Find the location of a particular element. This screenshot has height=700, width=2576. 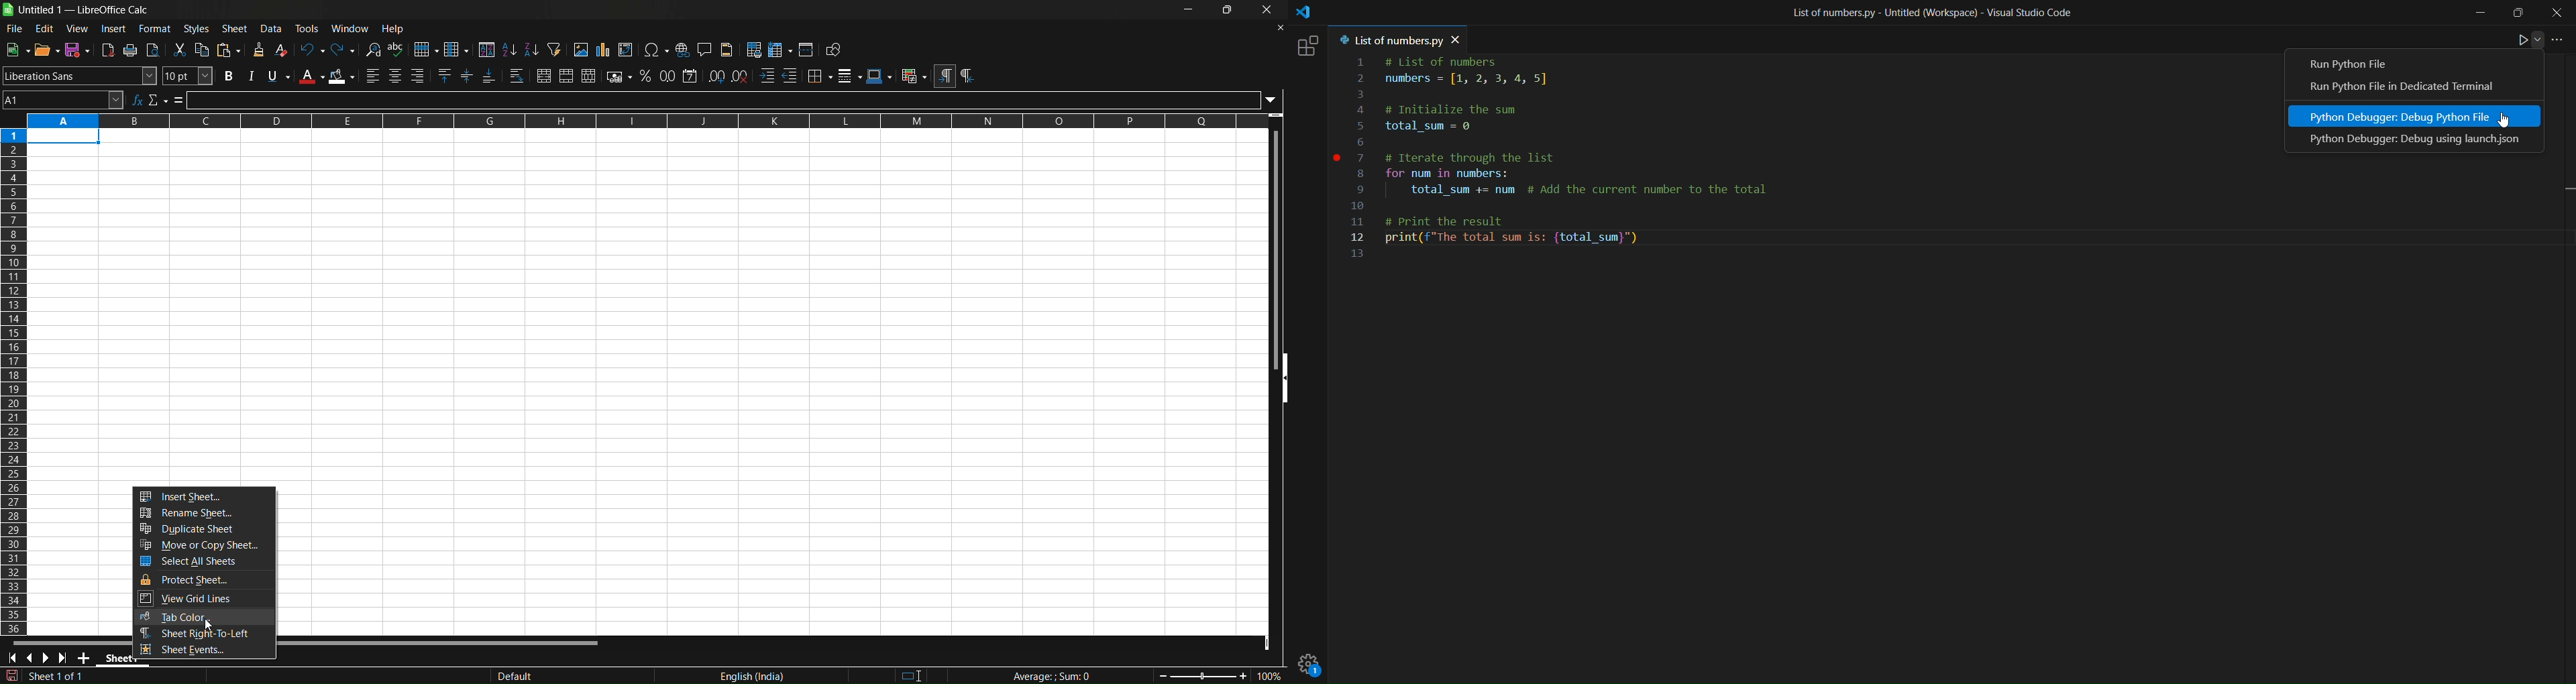

insert sheet is located at coordinates (205, 496).